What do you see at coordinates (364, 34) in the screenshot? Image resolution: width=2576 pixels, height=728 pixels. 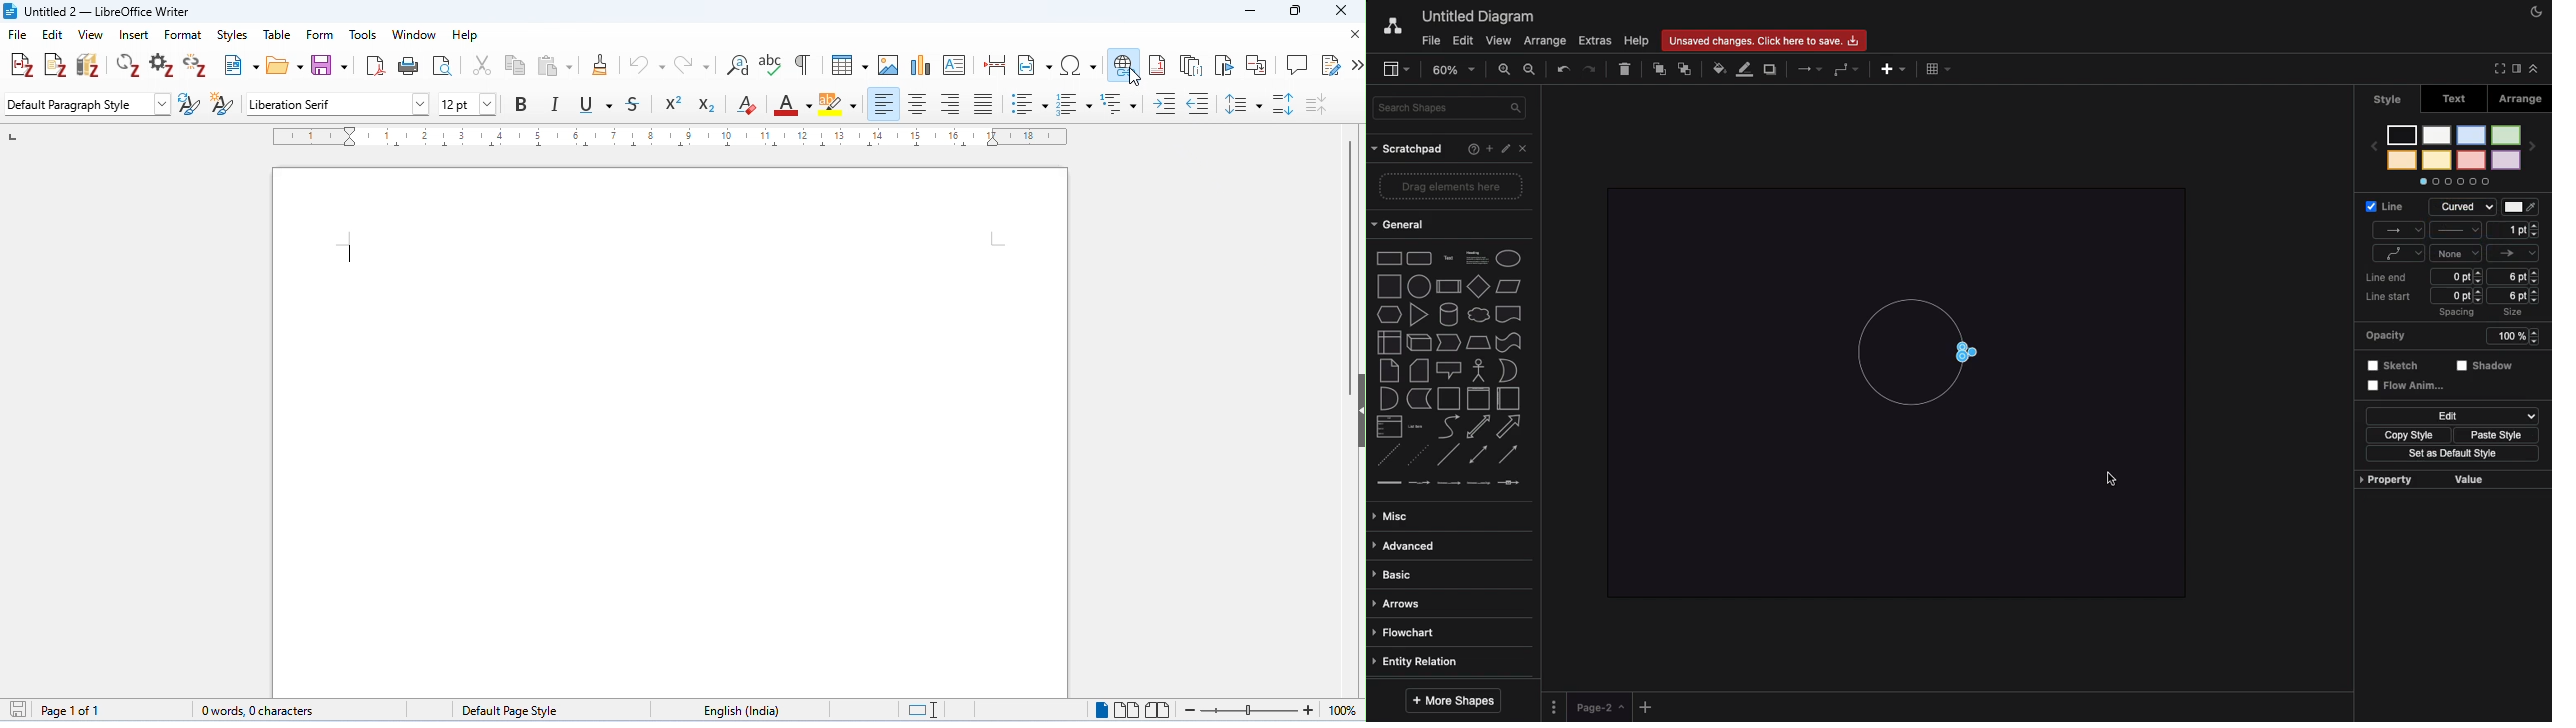 I see `tools` at bounding box center [364, 34].